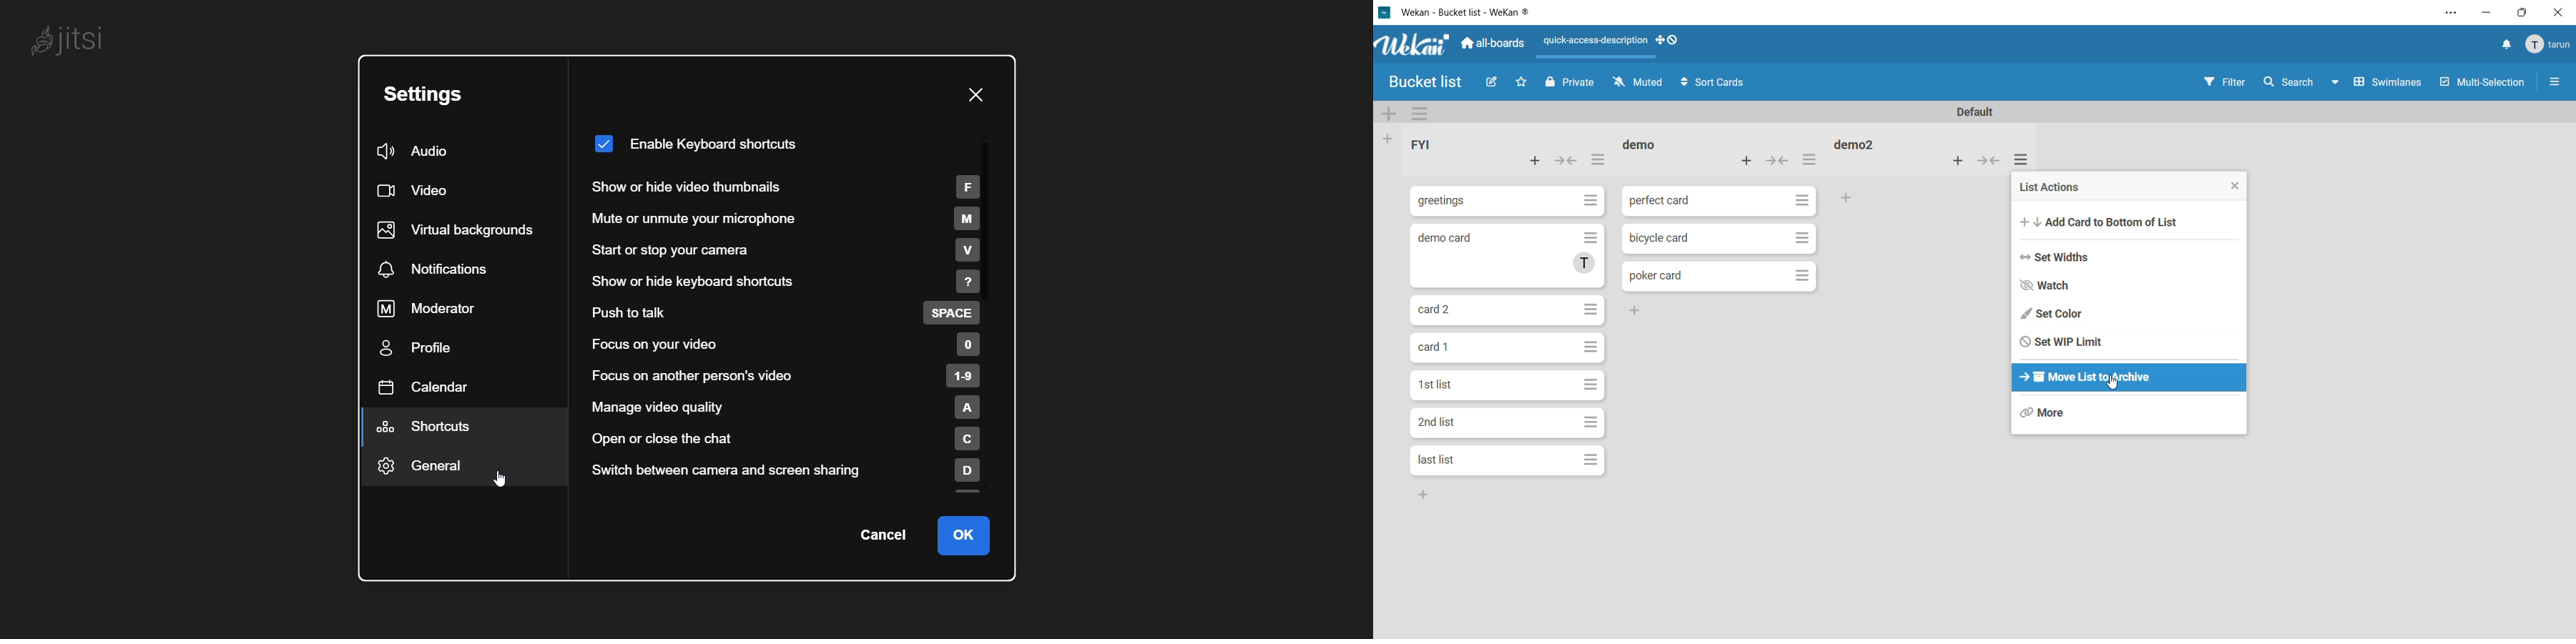 The width and height of the screenshot is (2576, 644). What do you see at coordinates (2054, 285) in the screenshot?
I see `watch` at bounding box center [2054, 285].